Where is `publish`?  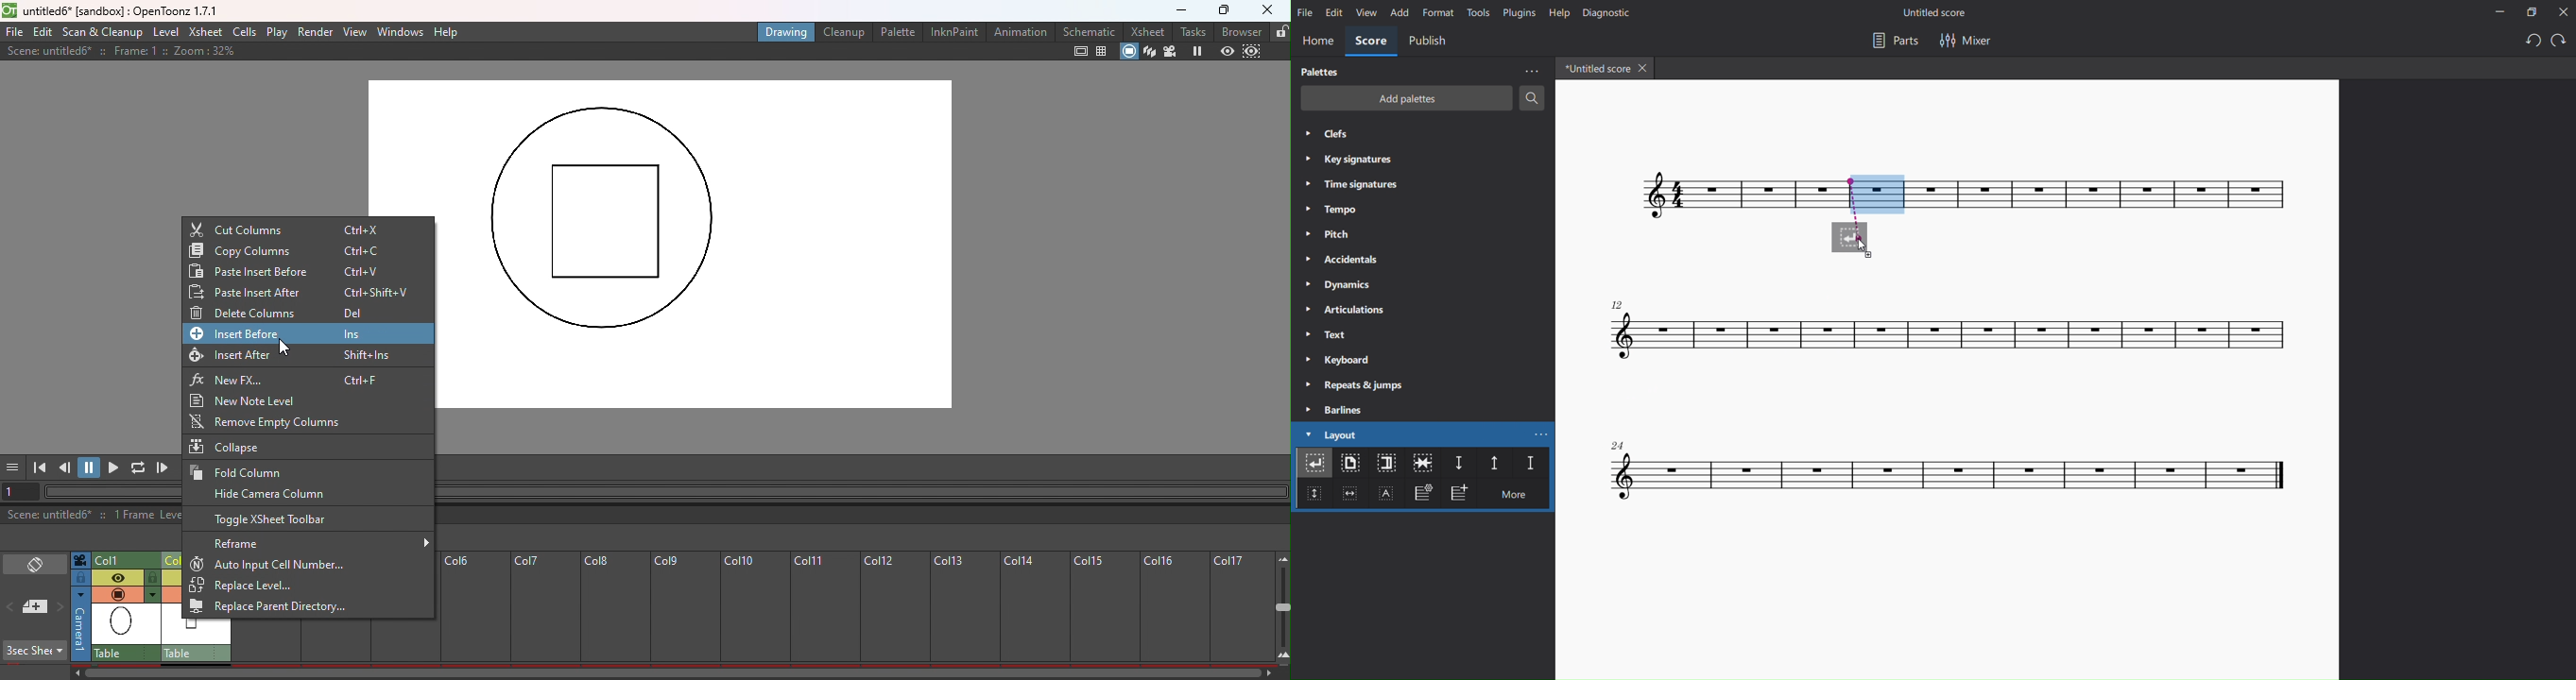
publish is located at coordinates (1429, 41).